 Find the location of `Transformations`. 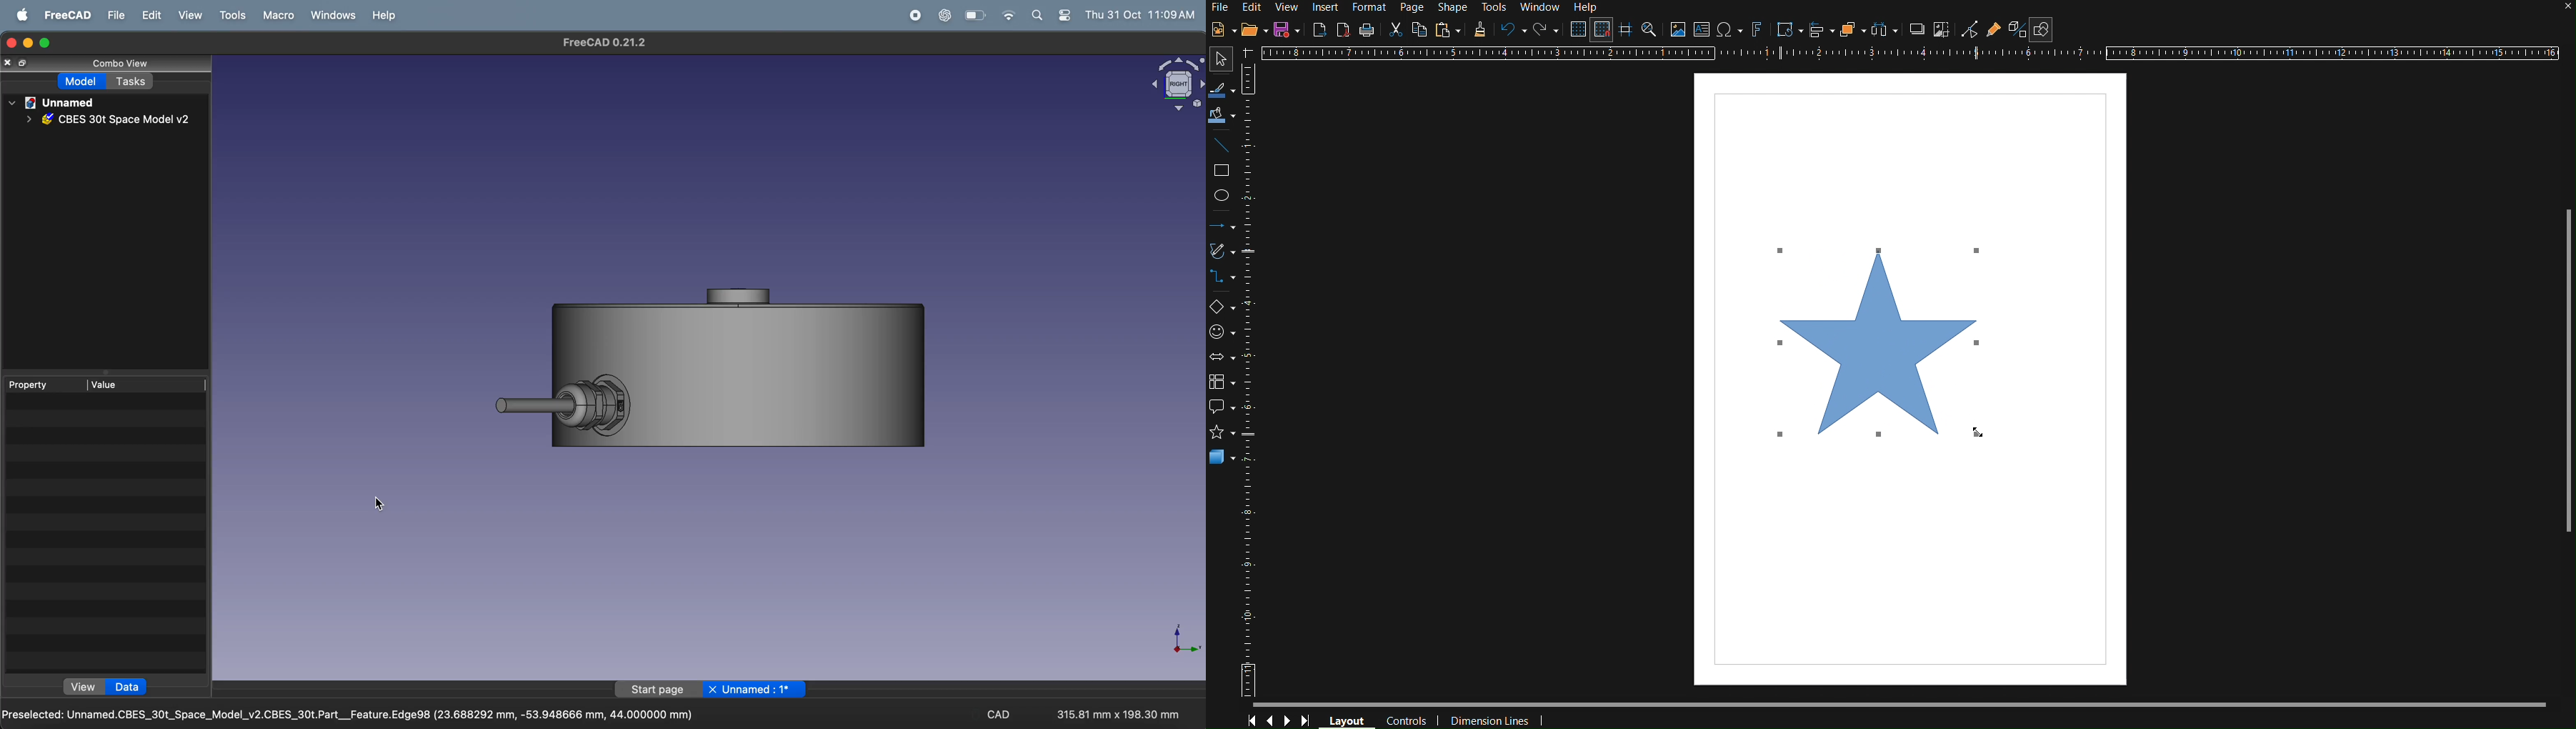

Transformations is located at coordinates (1787, 31).